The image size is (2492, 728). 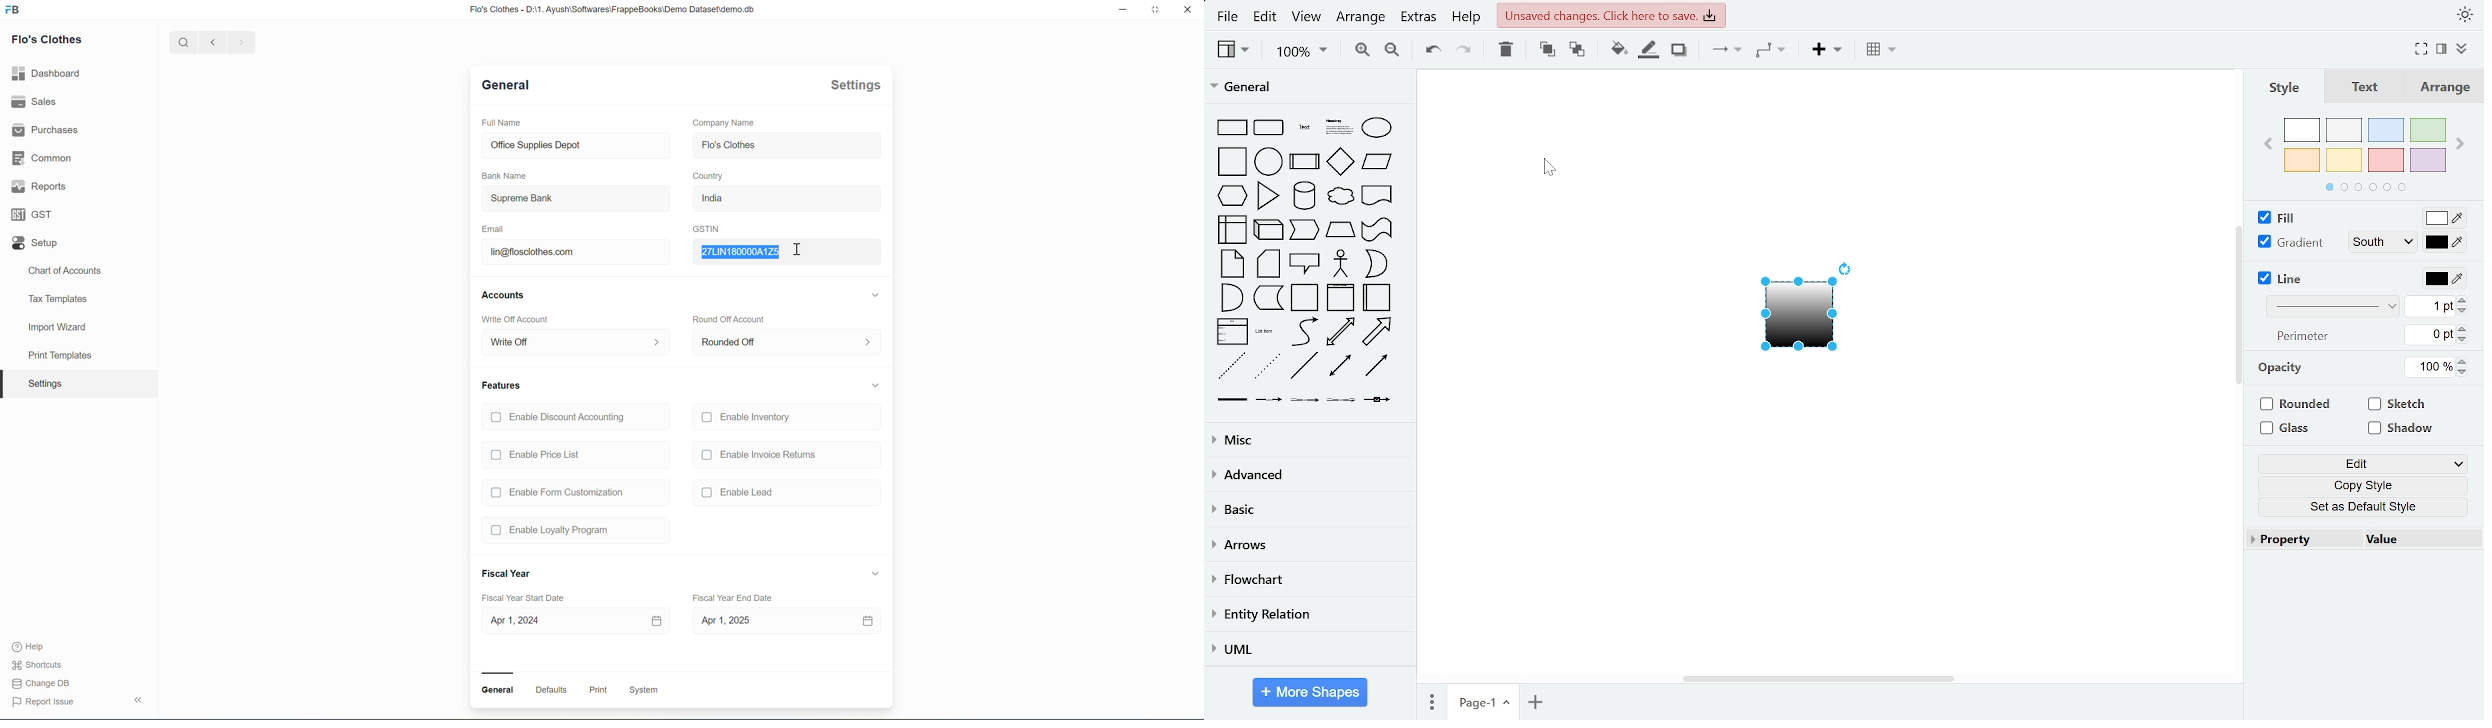 What do you see at coordinates (32, 215) in the screenshot?
I see `GST` at bounding box center [32, 215].